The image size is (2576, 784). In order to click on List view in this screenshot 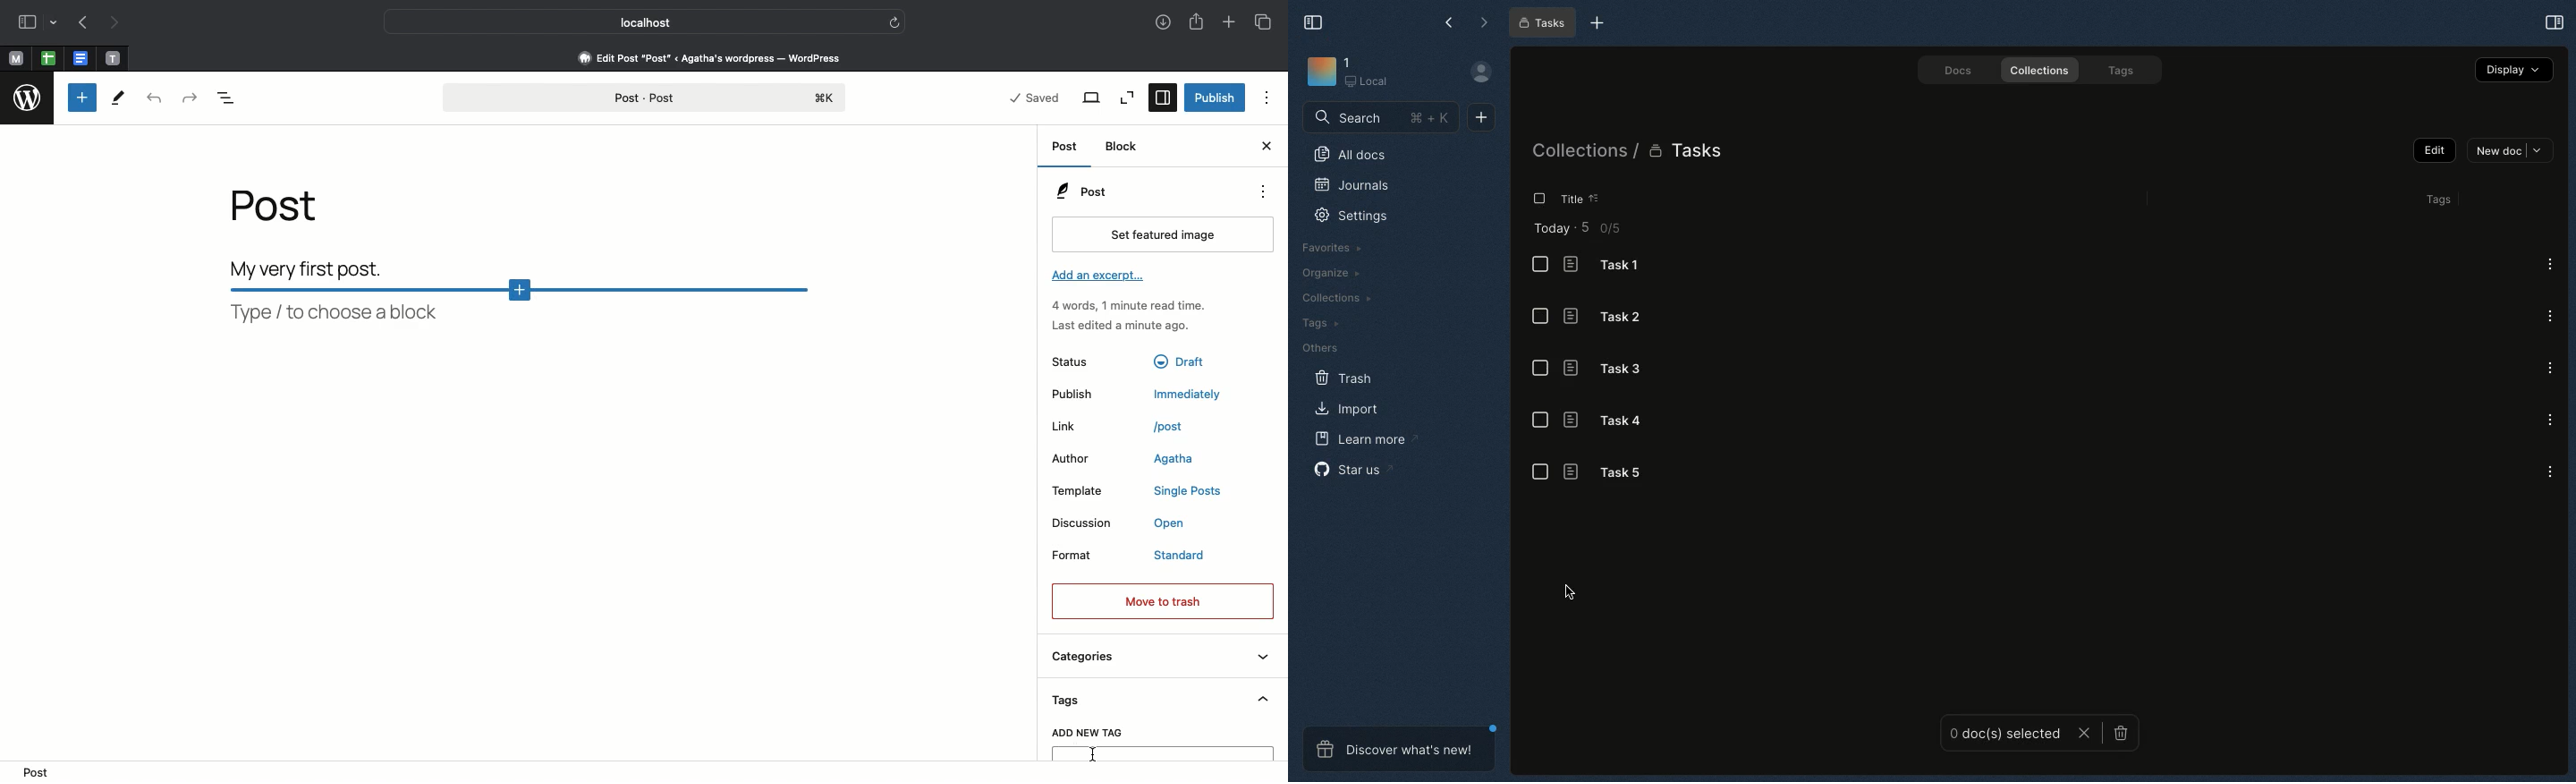, I will do `click(1542, 265)`.